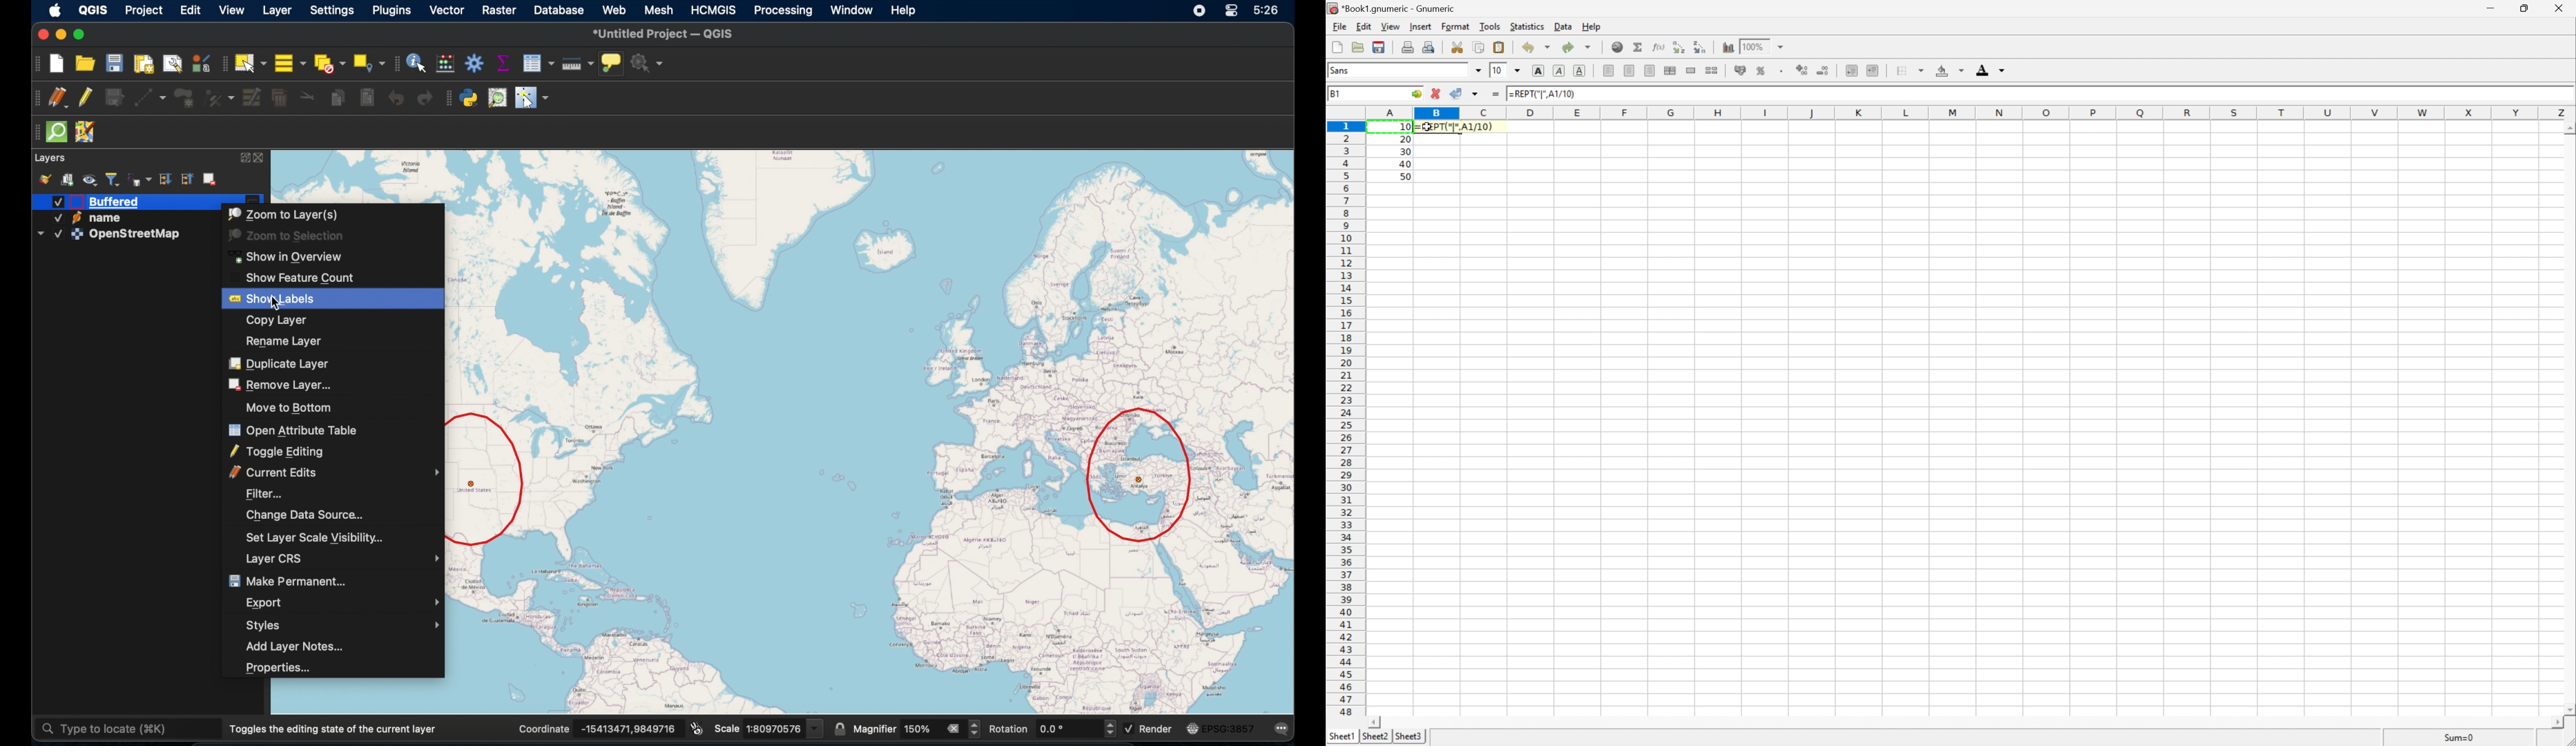 The width and height of the screenshot is (2576, 756). Describe the element at coordinates (81, 35) in the screenshot. I see `maximize` at that location.